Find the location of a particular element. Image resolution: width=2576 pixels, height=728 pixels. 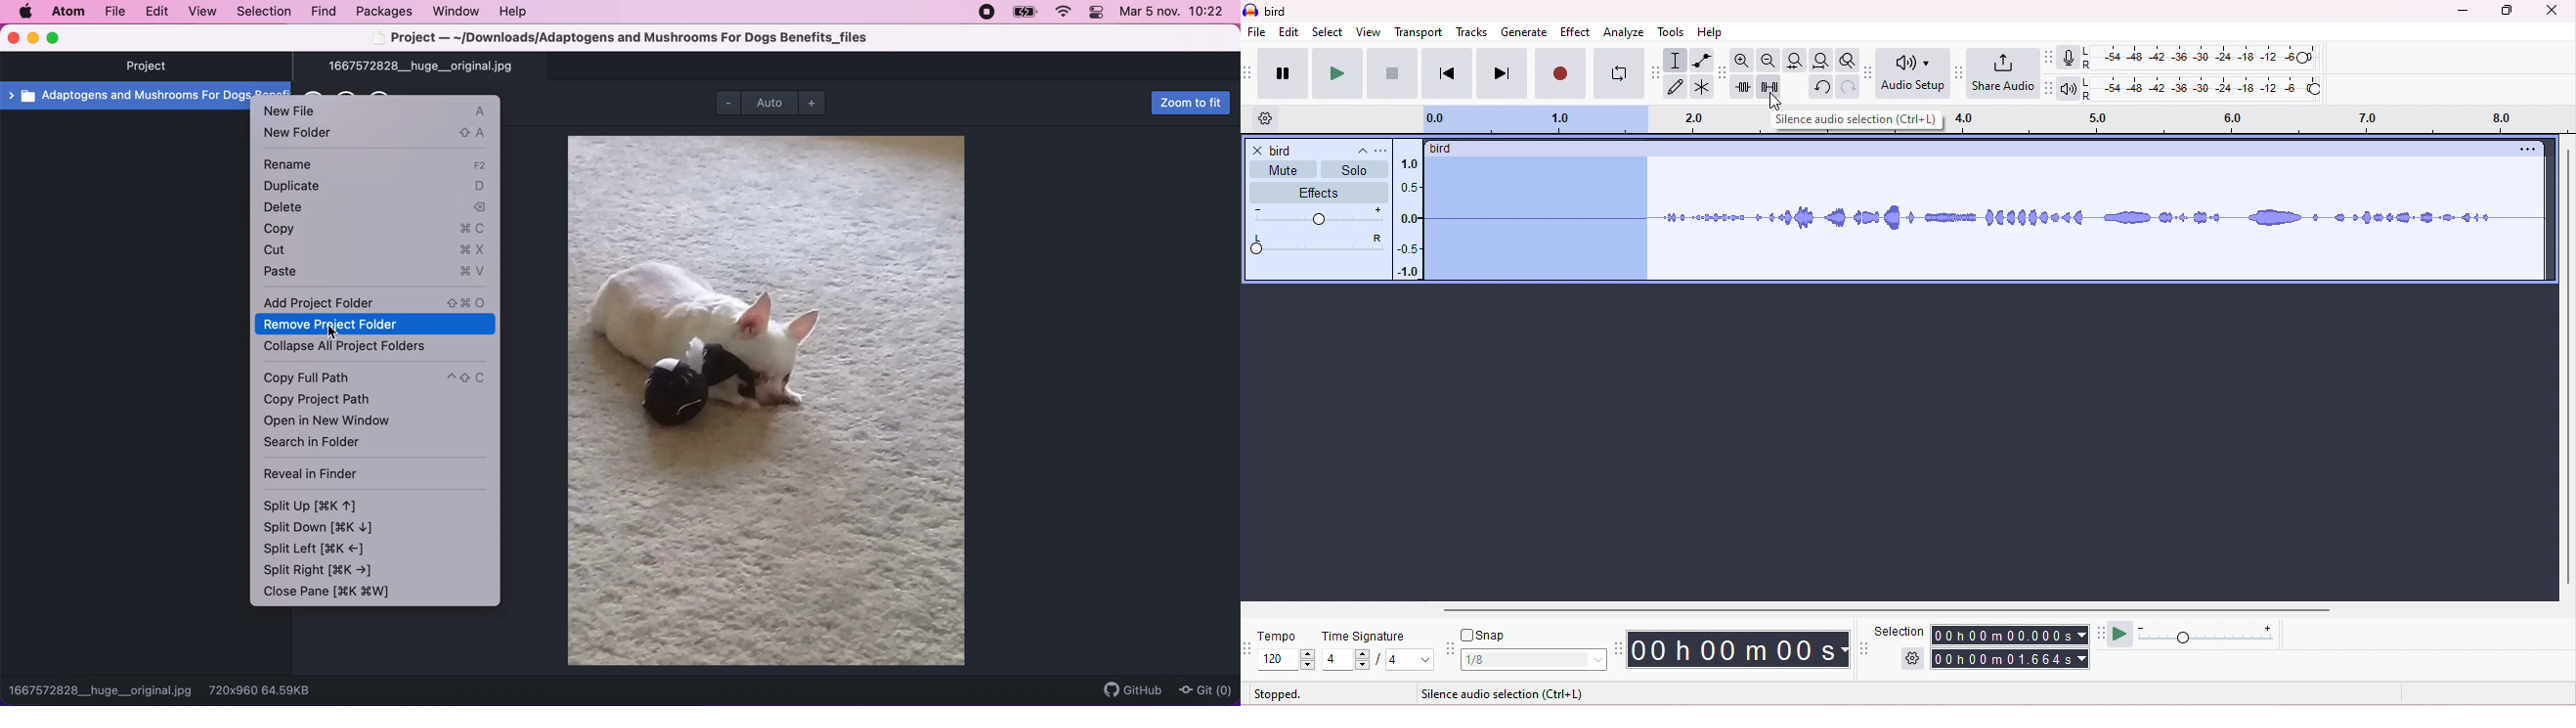

pan is located at coordinates (1318, 244).